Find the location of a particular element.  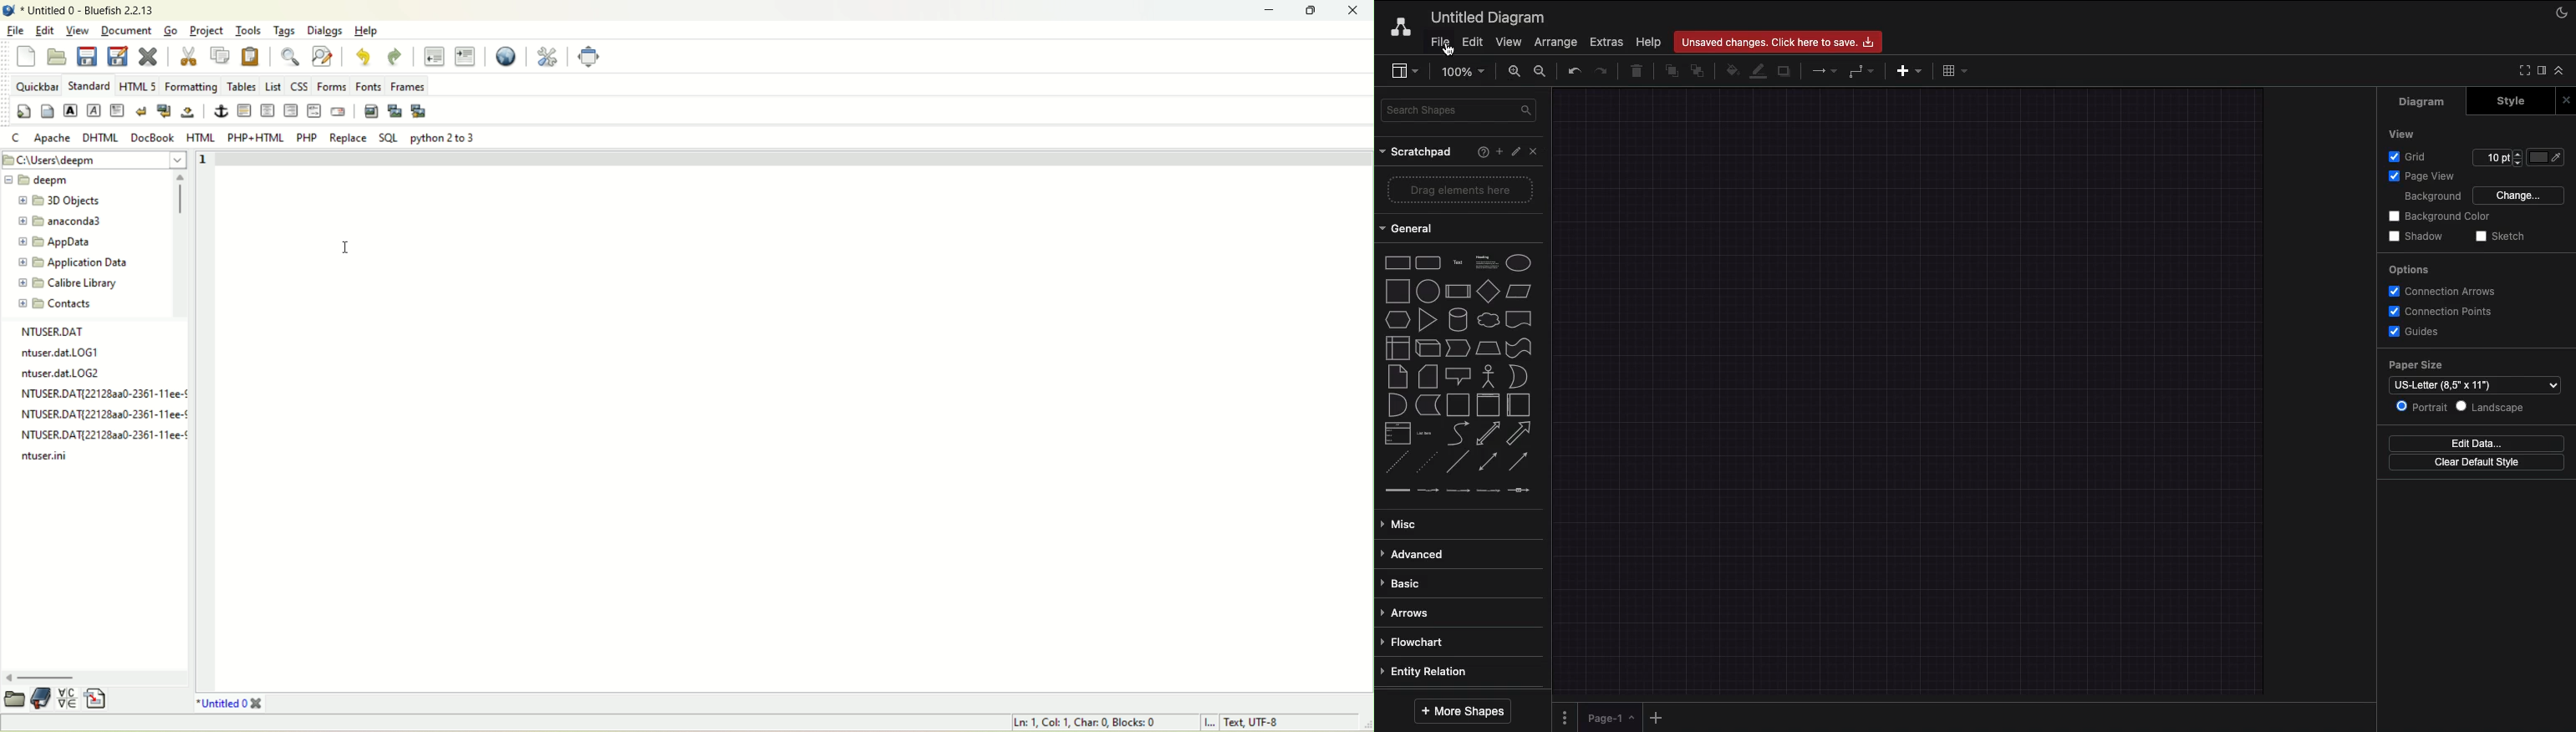

cursor is located at coordinates (348, 249).